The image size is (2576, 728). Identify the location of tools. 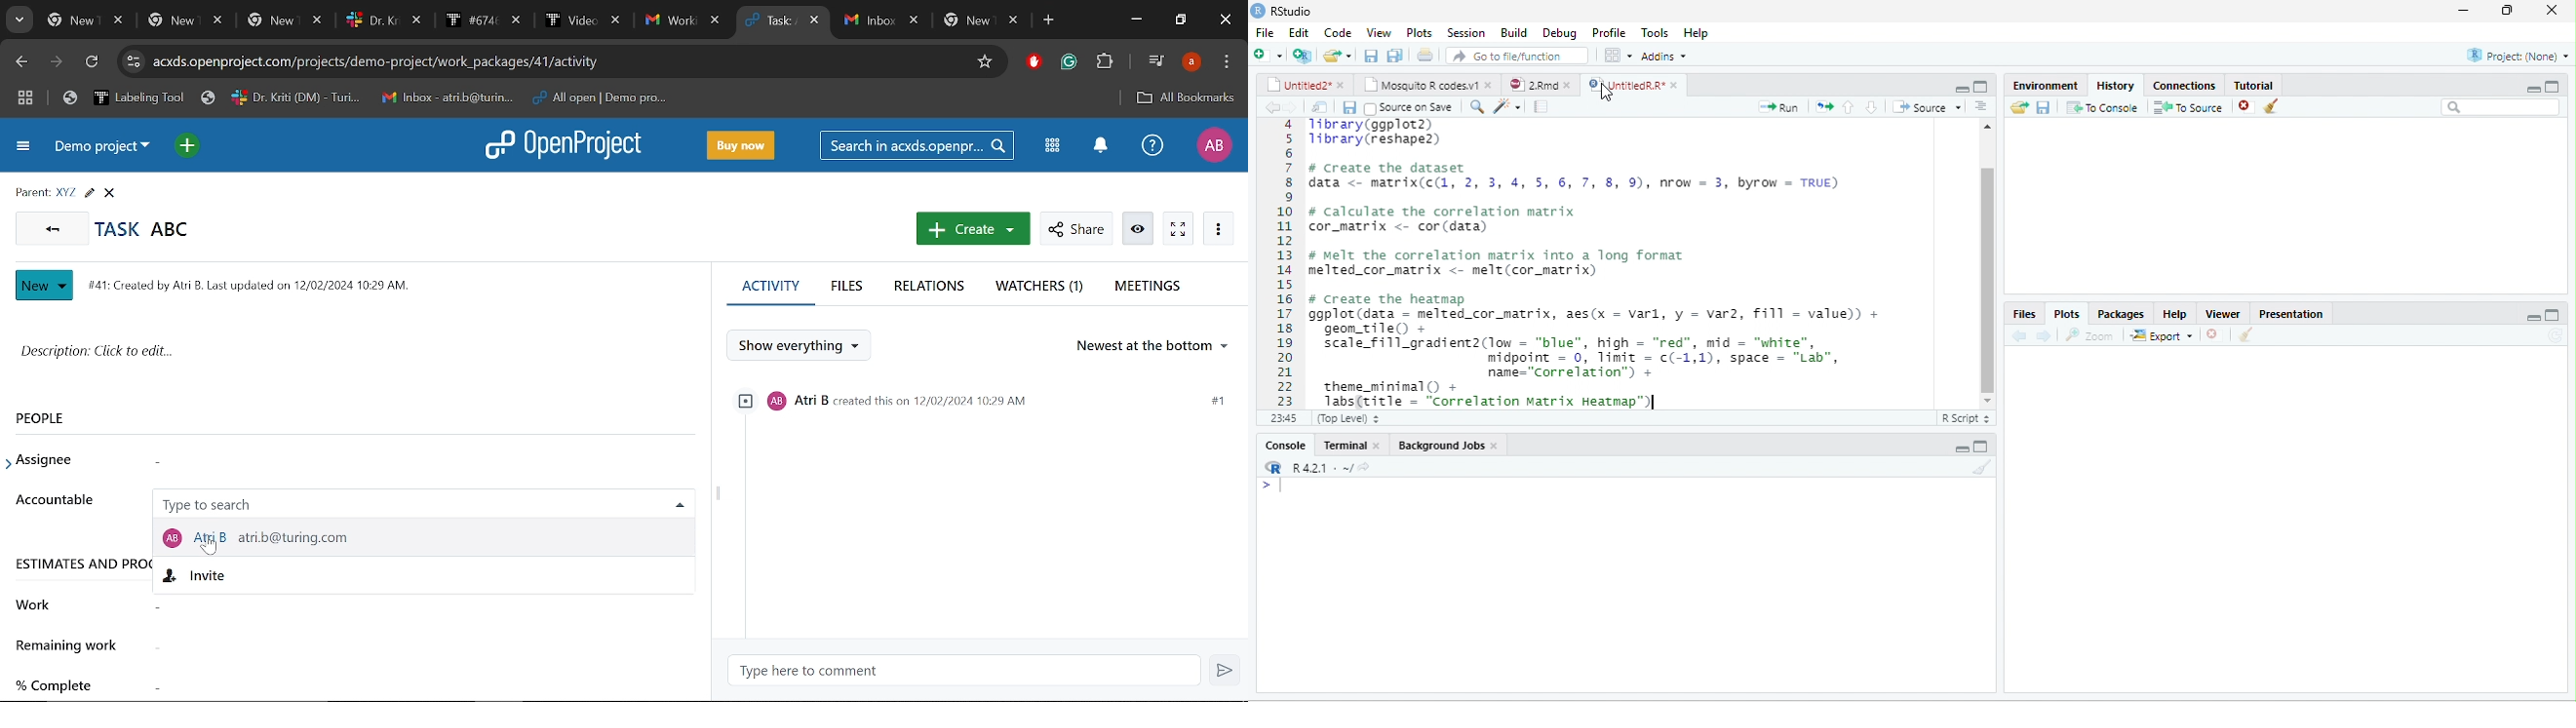
(1654, 30).